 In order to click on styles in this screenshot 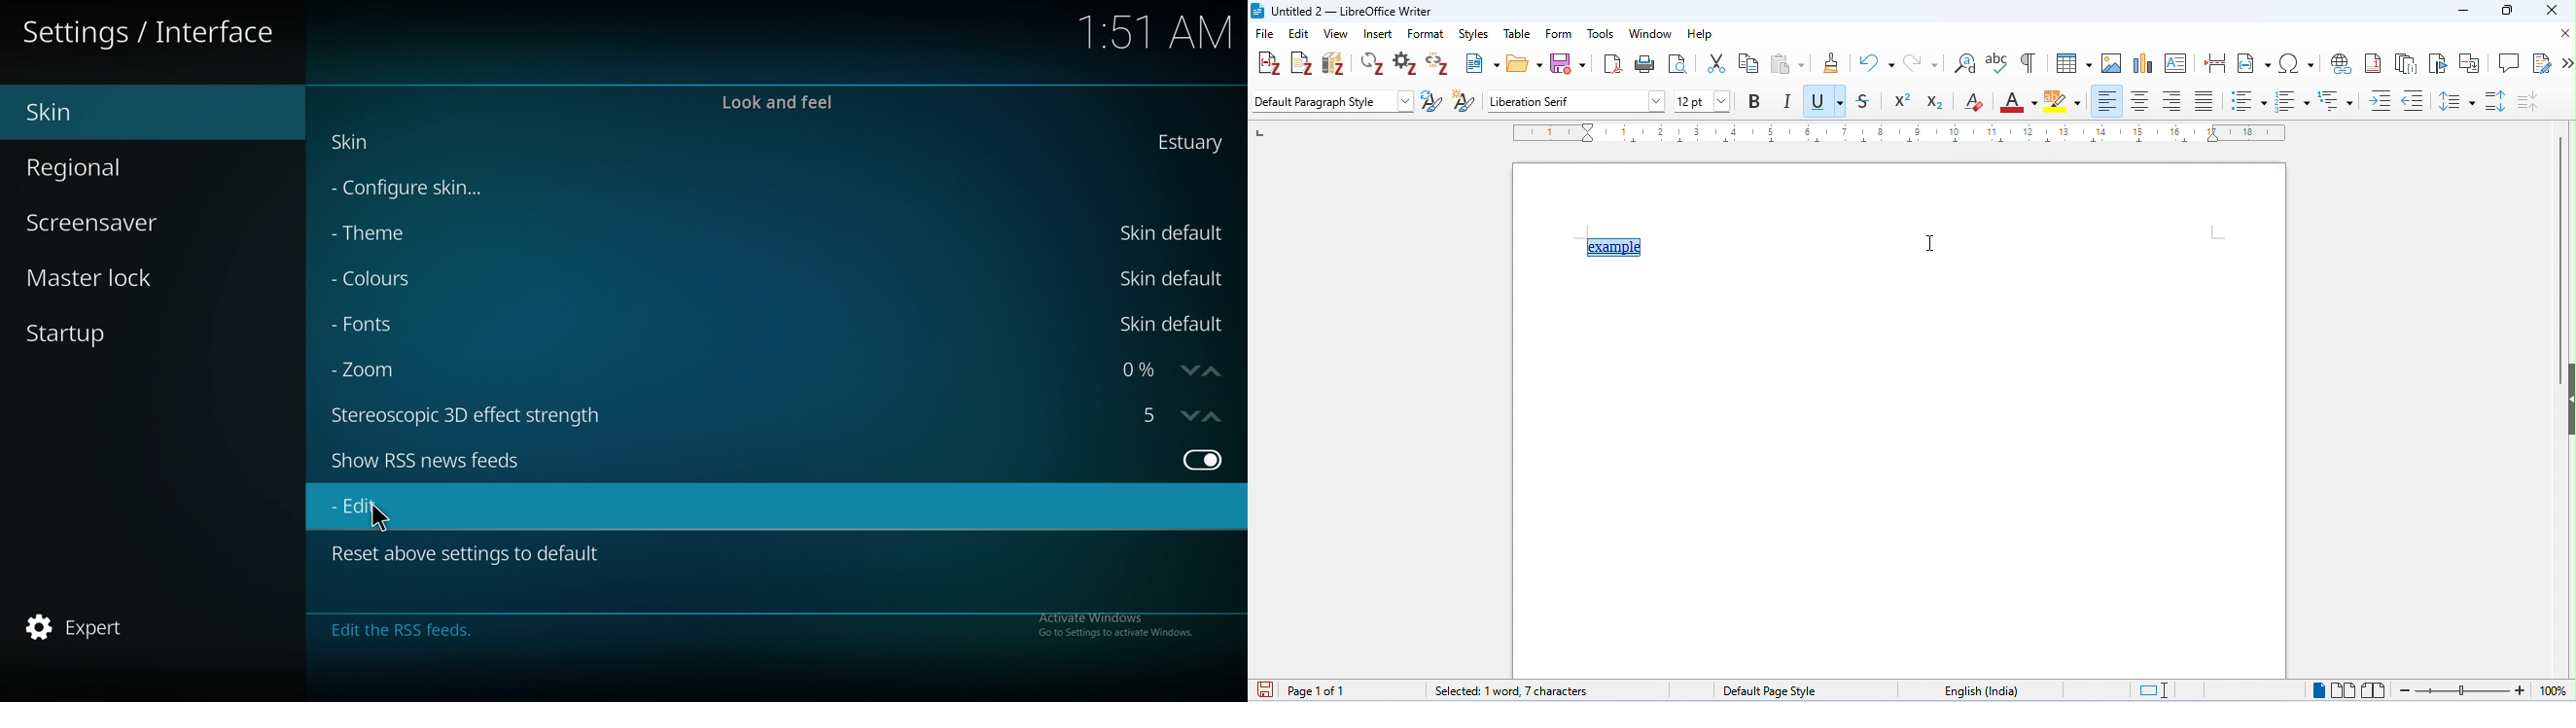, I will do `click(1473, 34)`.